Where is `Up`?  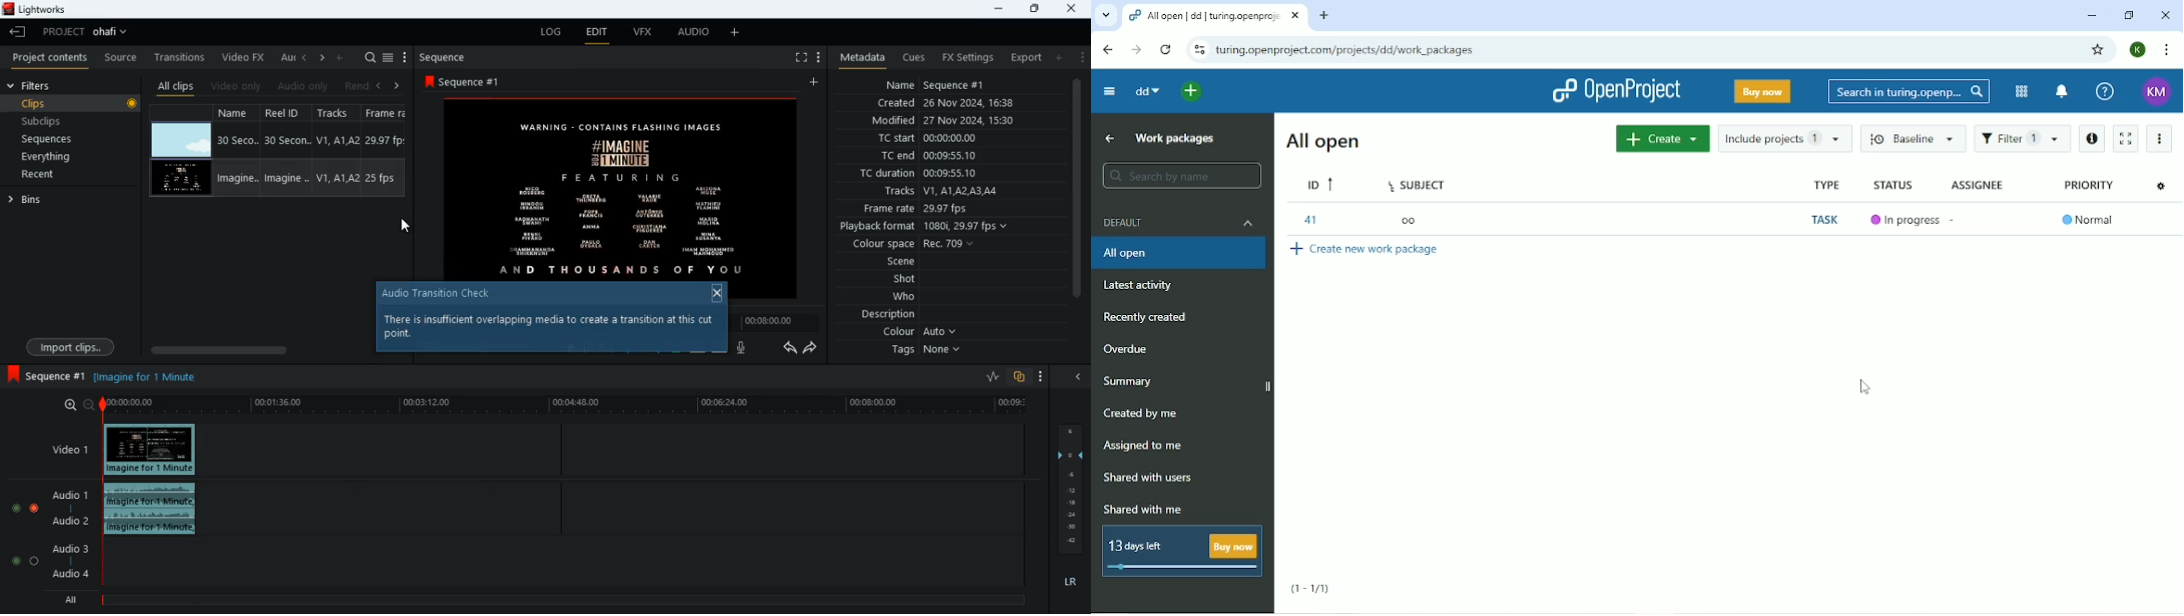
Up is located at coordinates (1110, 138).